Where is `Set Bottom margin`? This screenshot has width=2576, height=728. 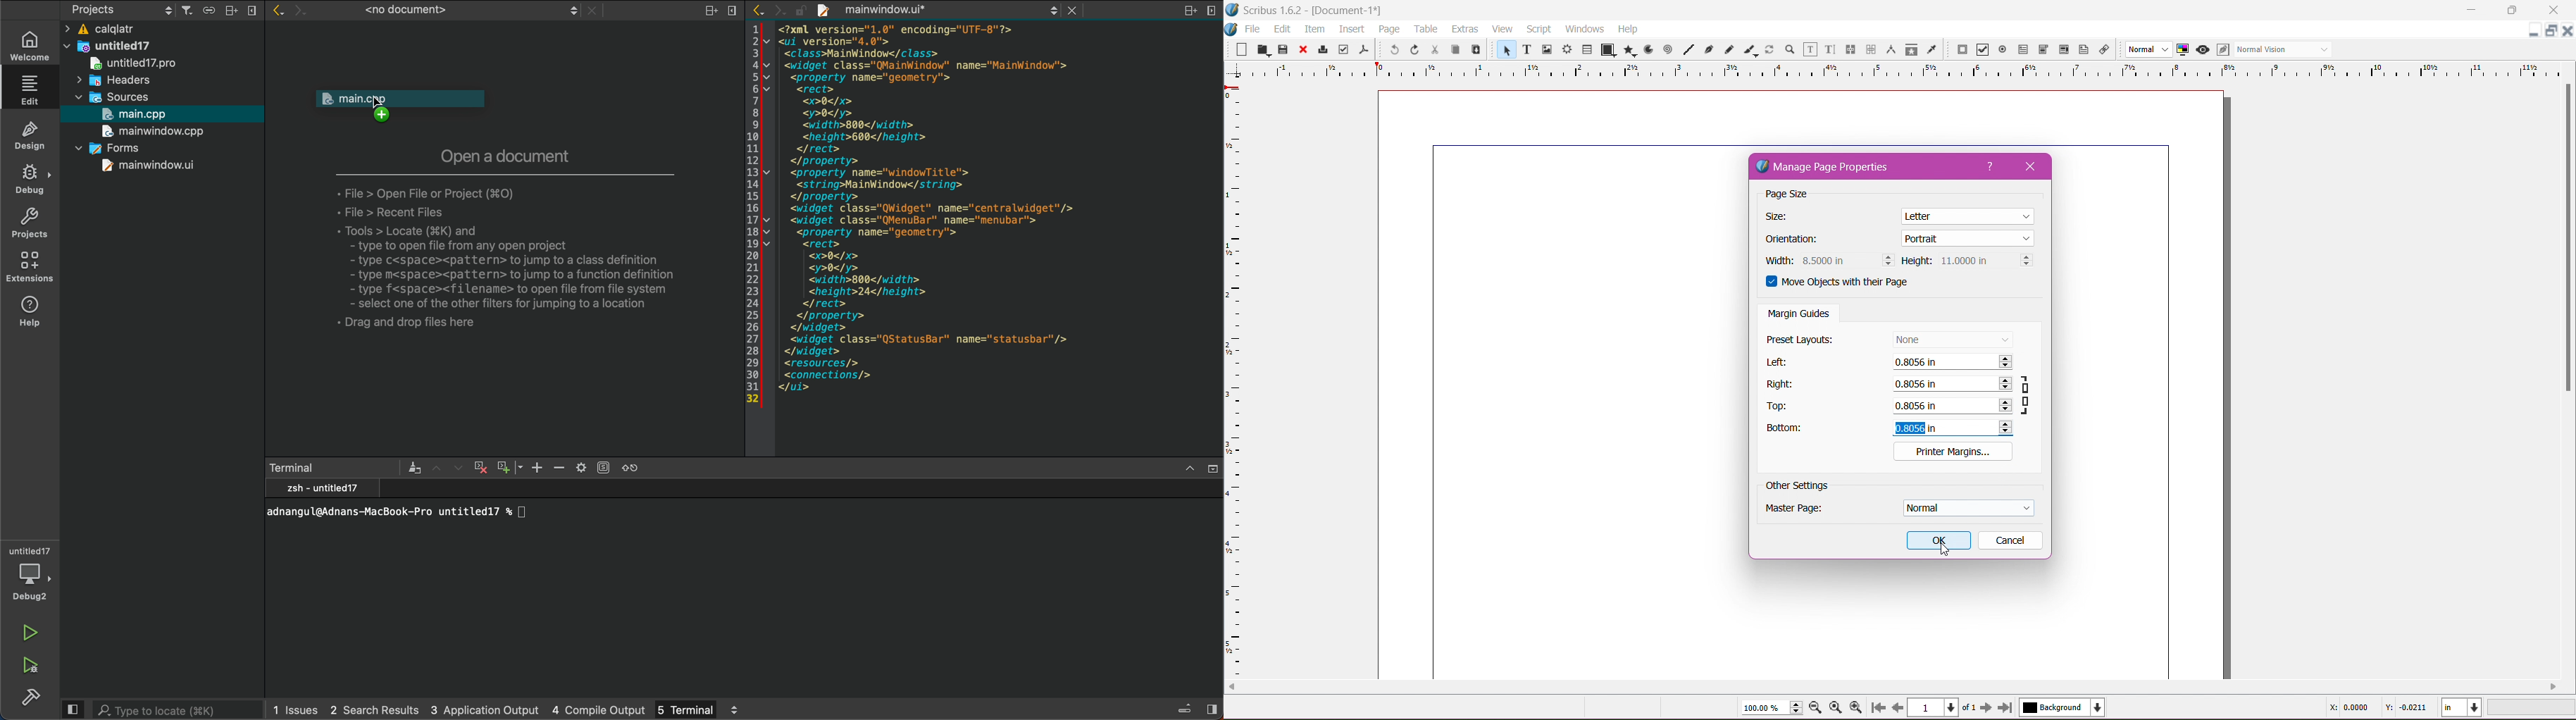
Set Bottom margin is located at coordinates (1952, 428).